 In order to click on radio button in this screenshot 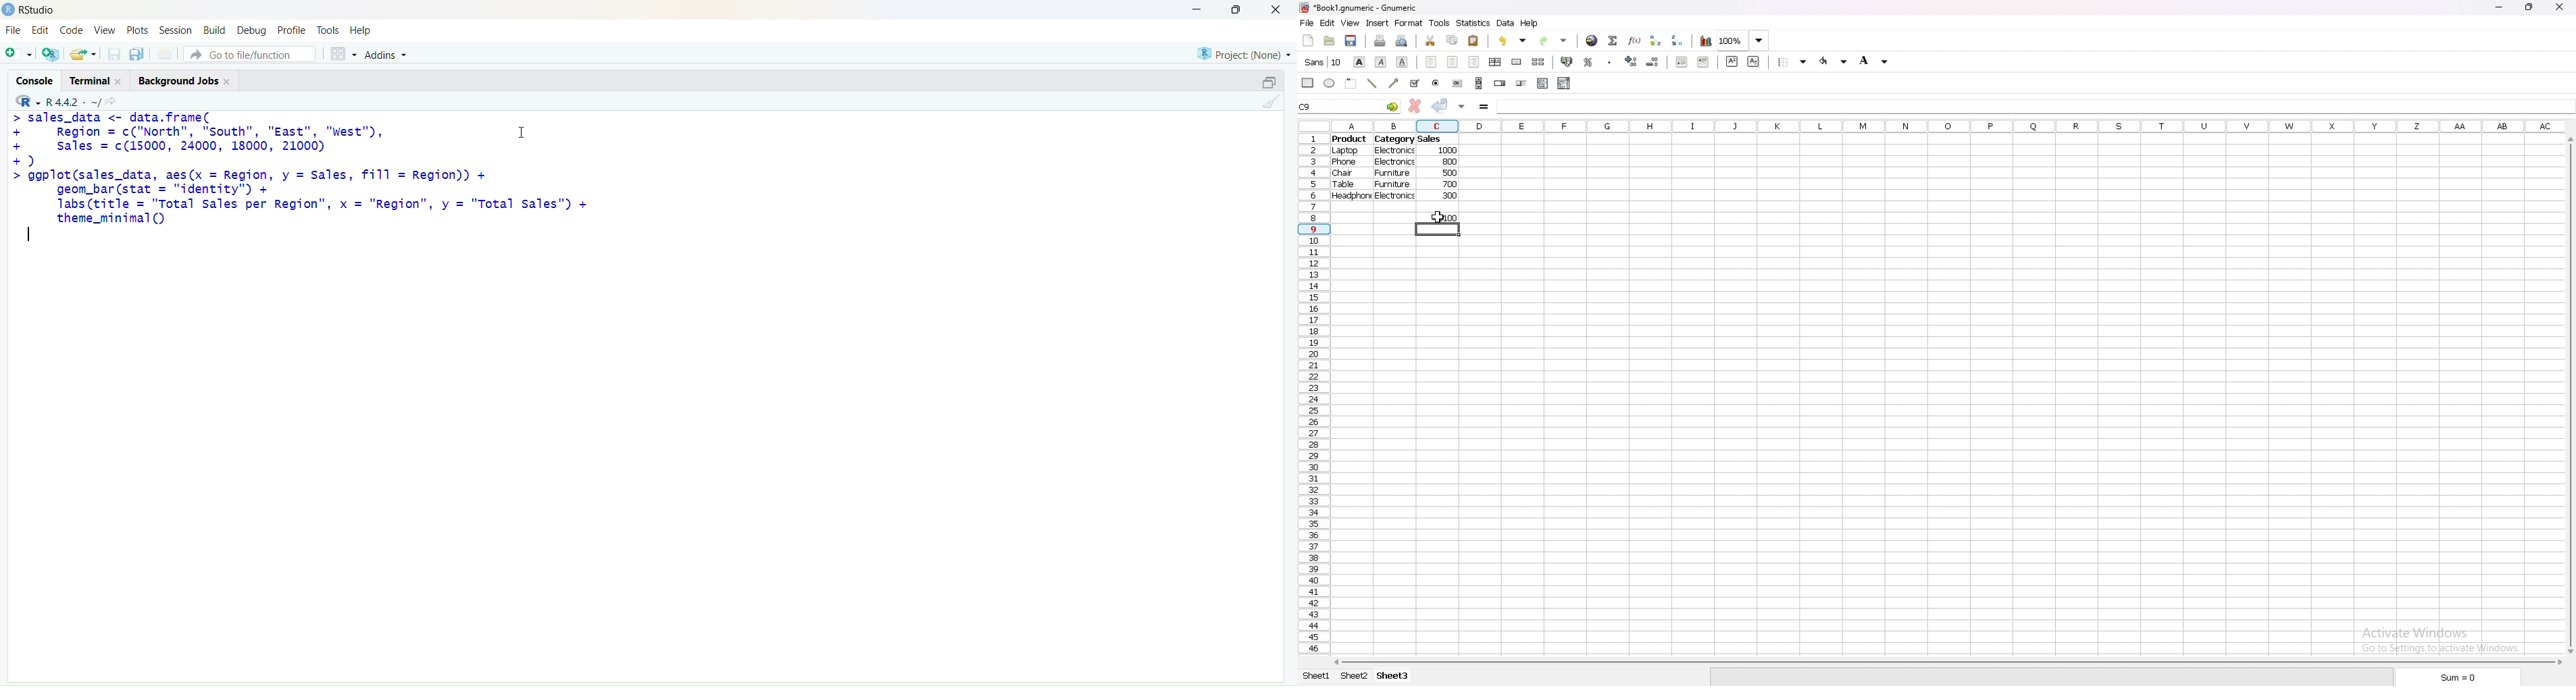, I will do `click(1435, 83)`.